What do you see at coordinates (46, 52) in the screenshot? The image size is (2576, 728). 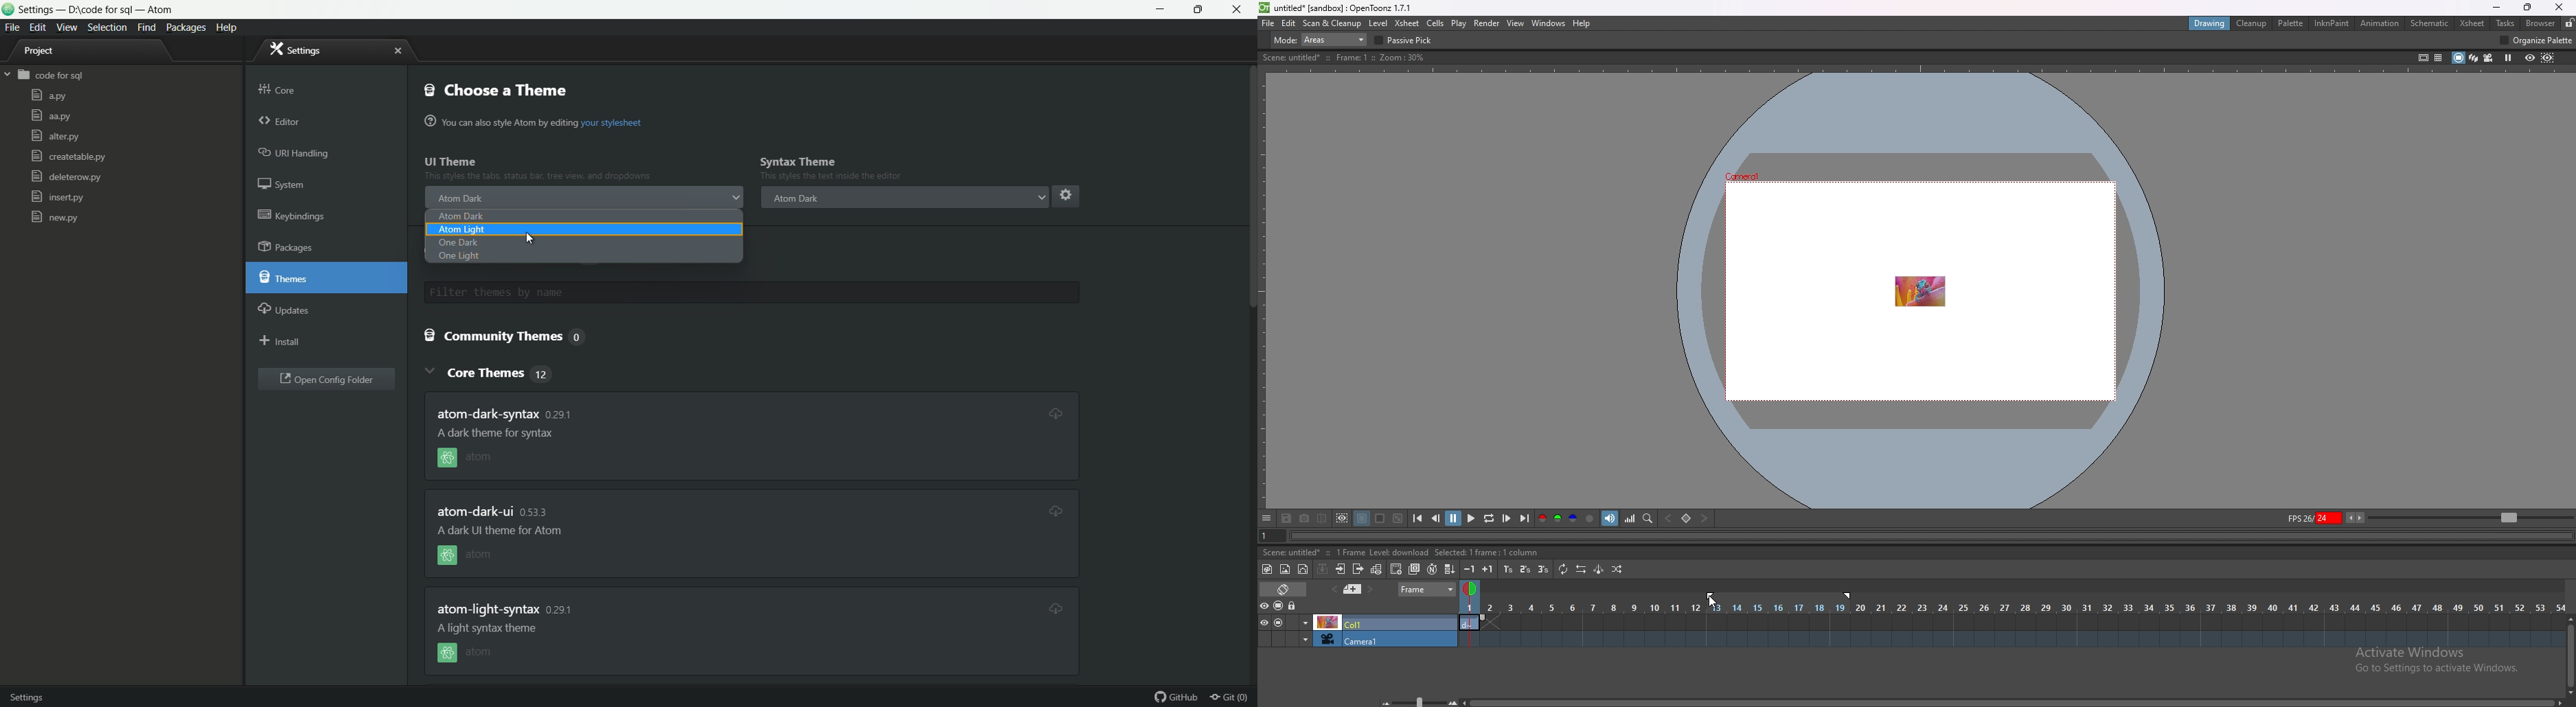 I see `project tree` at bounding box center [46, 52].